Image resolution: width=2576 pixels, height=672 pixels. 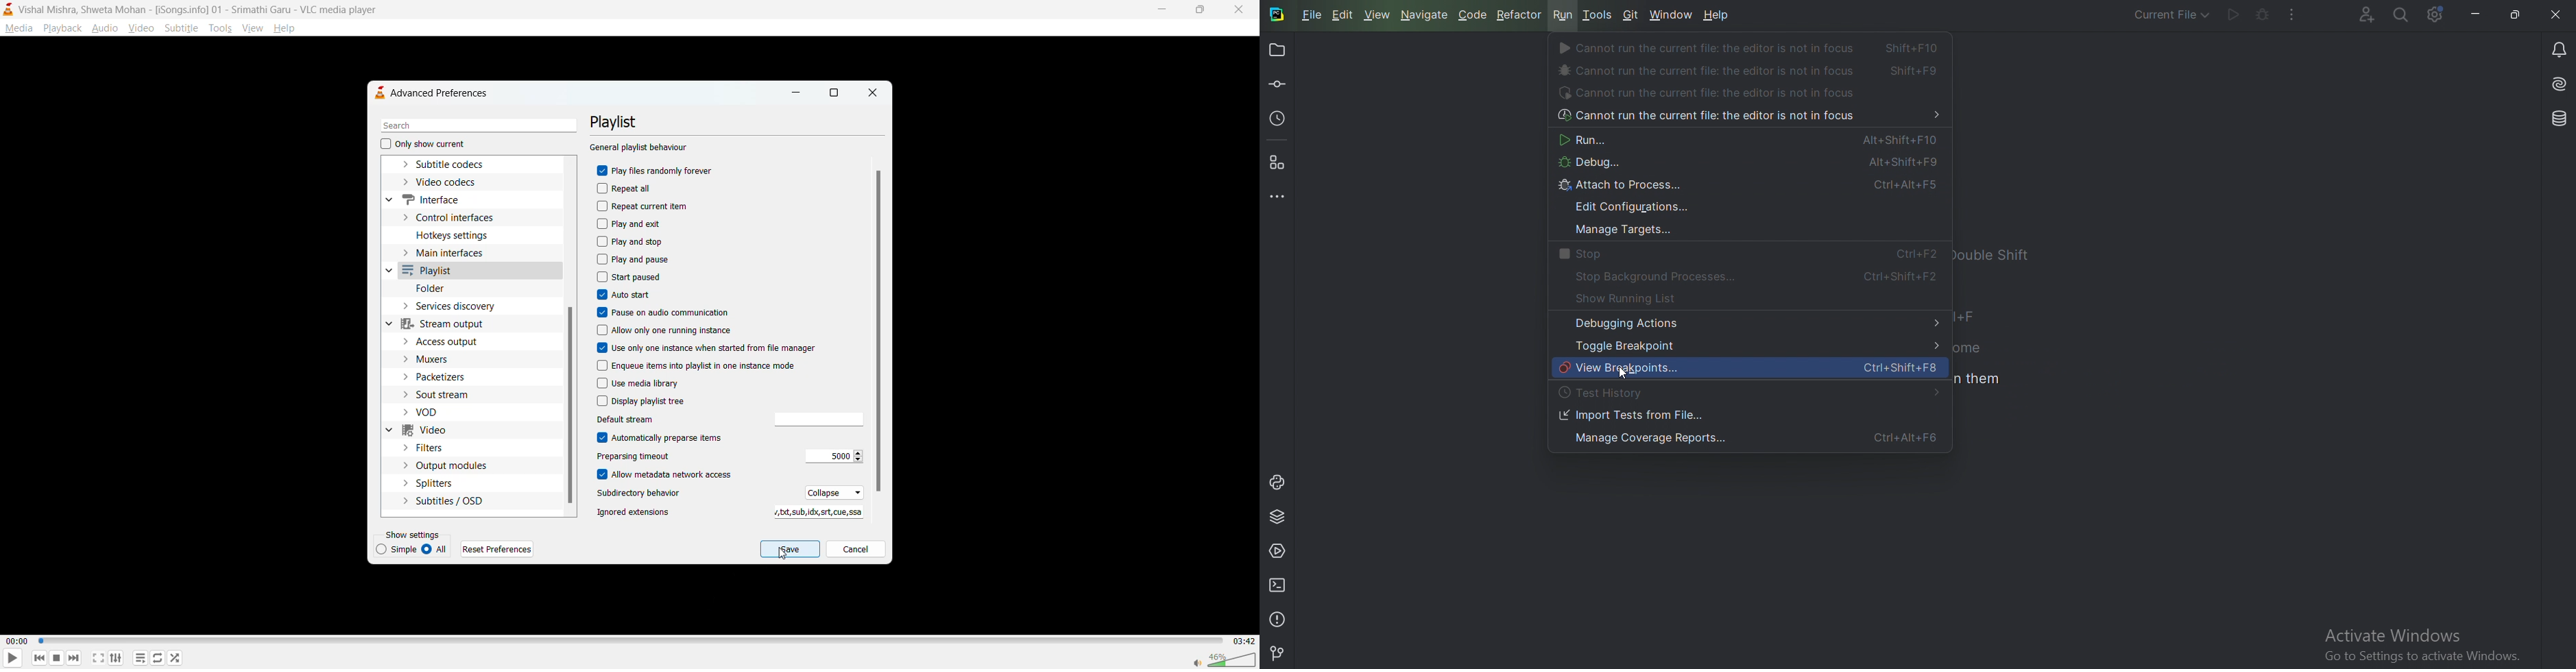 What do you see at coordinates (2261, 15) in the screenshot?
I see `Debug` at bounding box center [2261, 15].